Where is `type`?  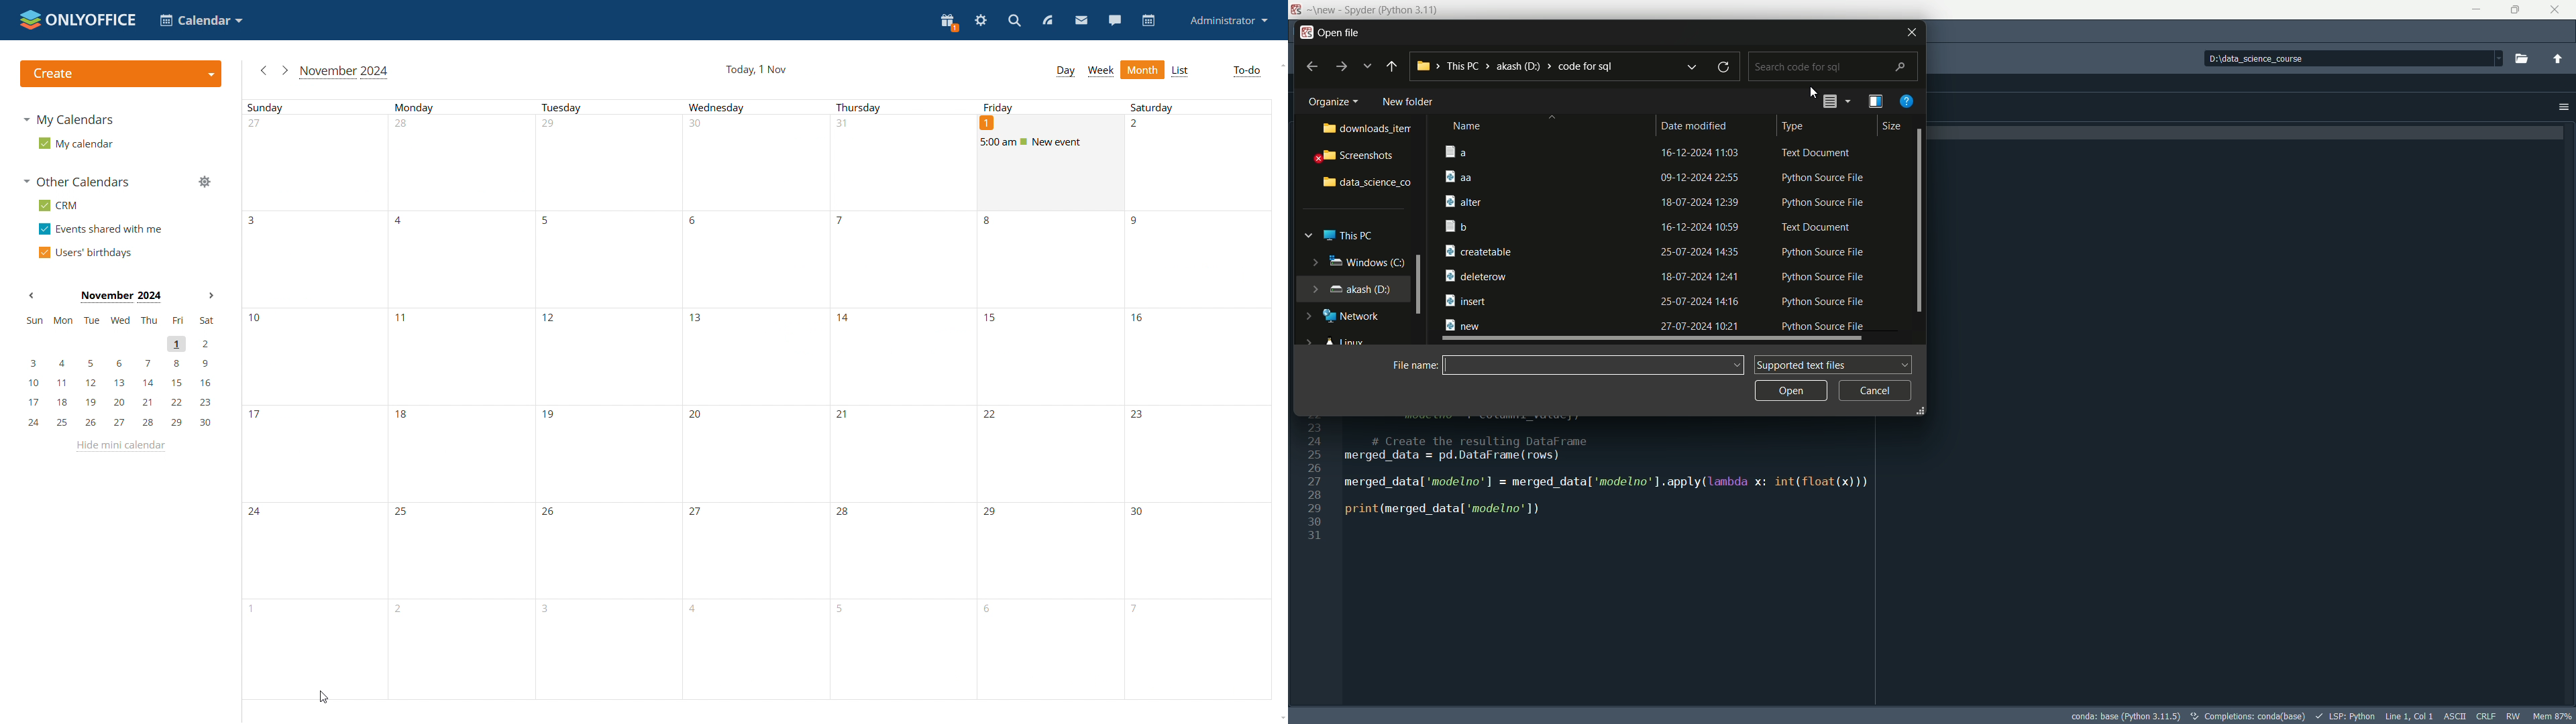 type is located at coordinates (1798, 126).